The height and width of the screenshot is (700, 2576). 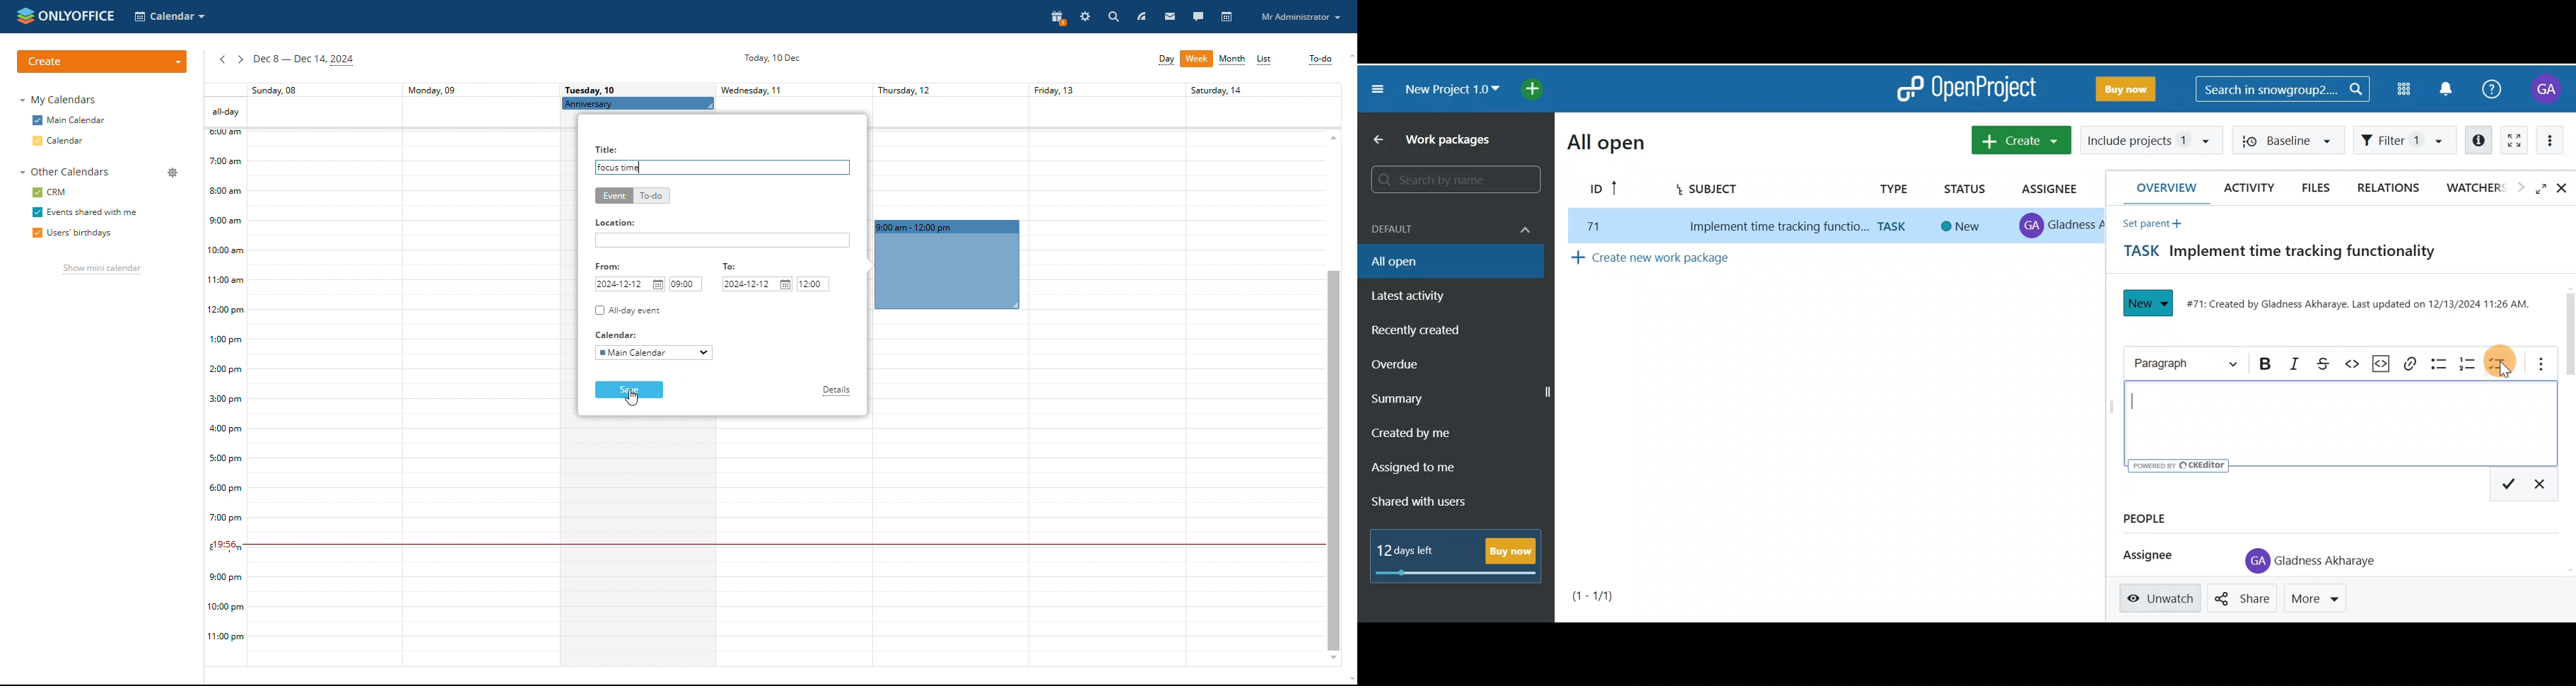 I want to click on Collapse project menu, so click(x=1379, y=92).